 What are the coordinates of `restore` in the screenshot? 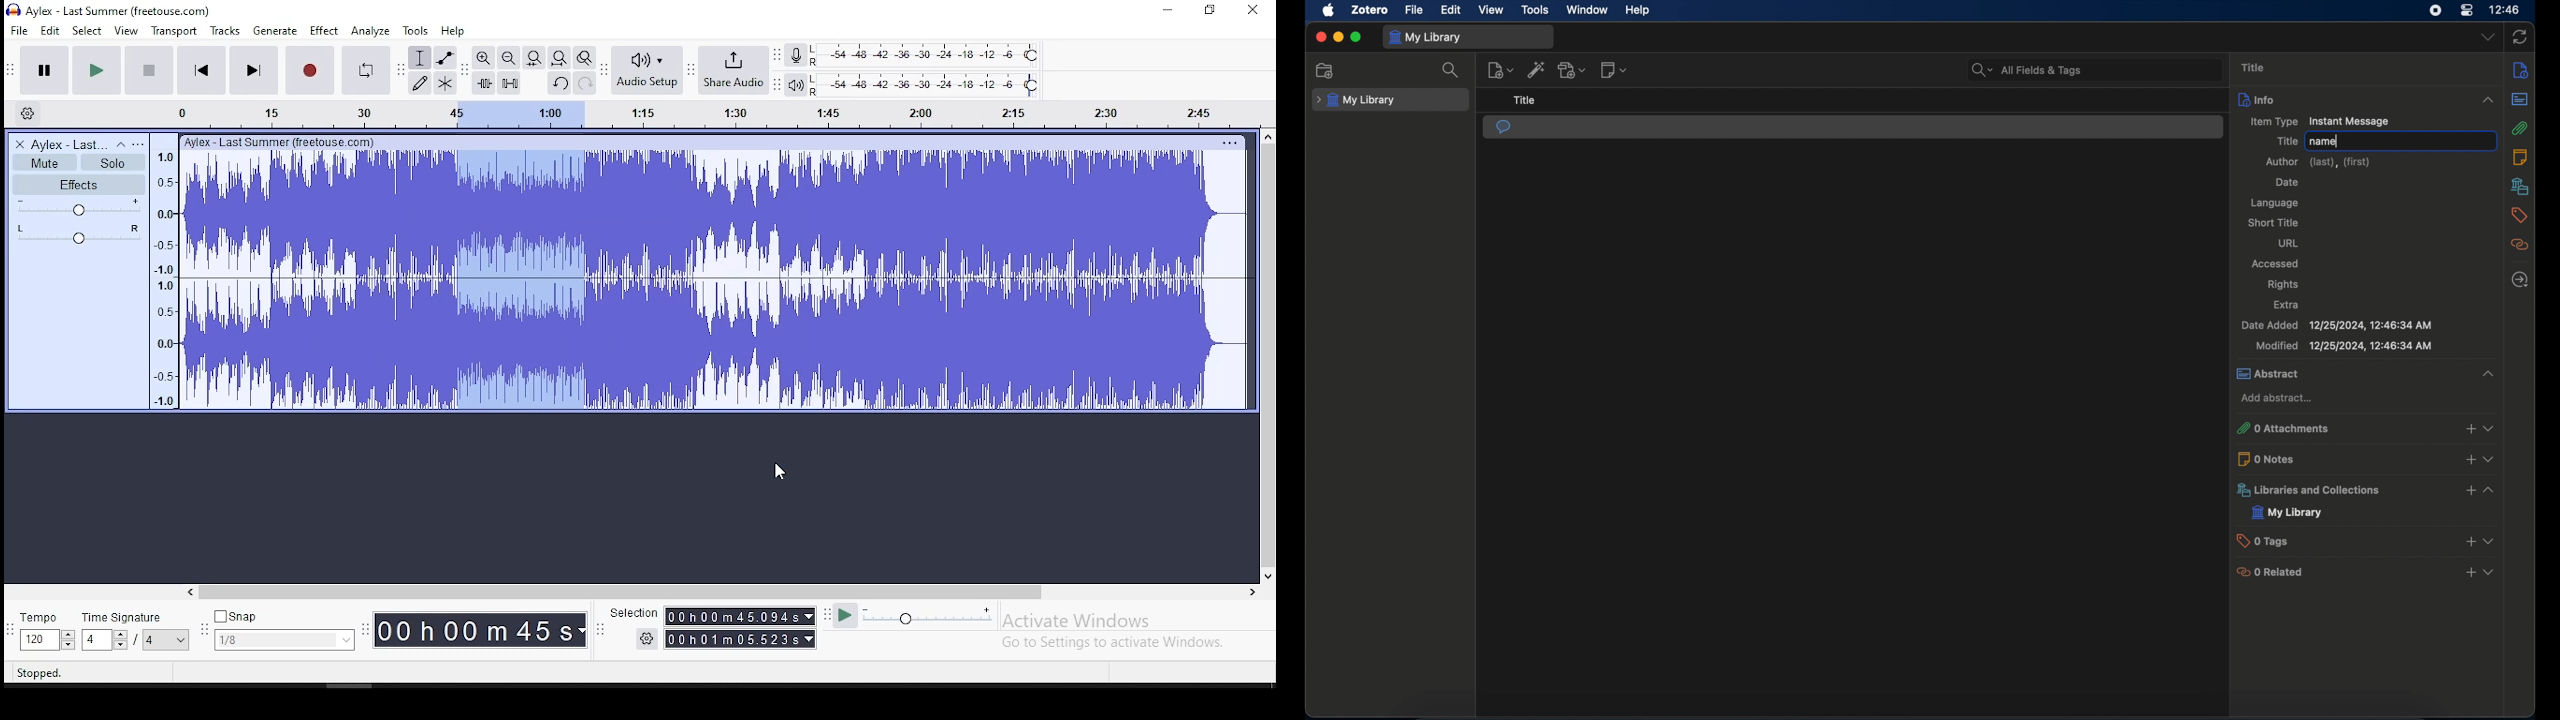 It's located at (1210, 11).